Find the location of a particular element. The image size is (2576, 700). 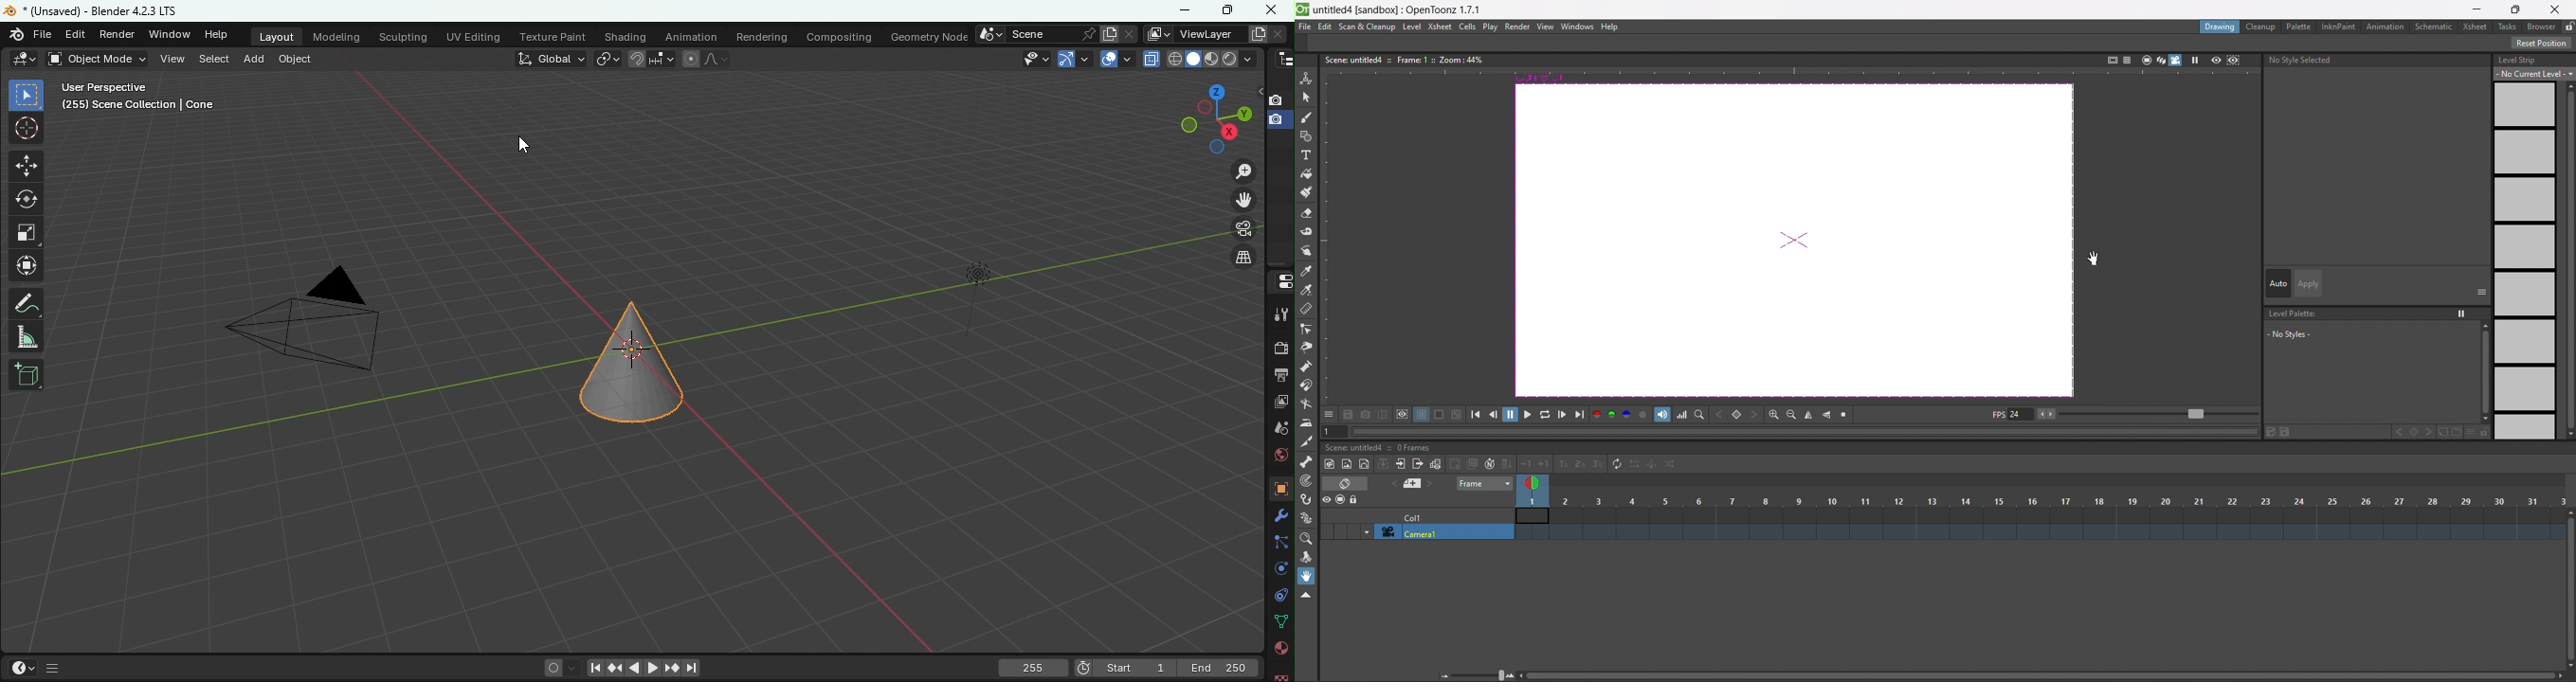

Pin scene in the workspace is located at coordinates (1086, 33).